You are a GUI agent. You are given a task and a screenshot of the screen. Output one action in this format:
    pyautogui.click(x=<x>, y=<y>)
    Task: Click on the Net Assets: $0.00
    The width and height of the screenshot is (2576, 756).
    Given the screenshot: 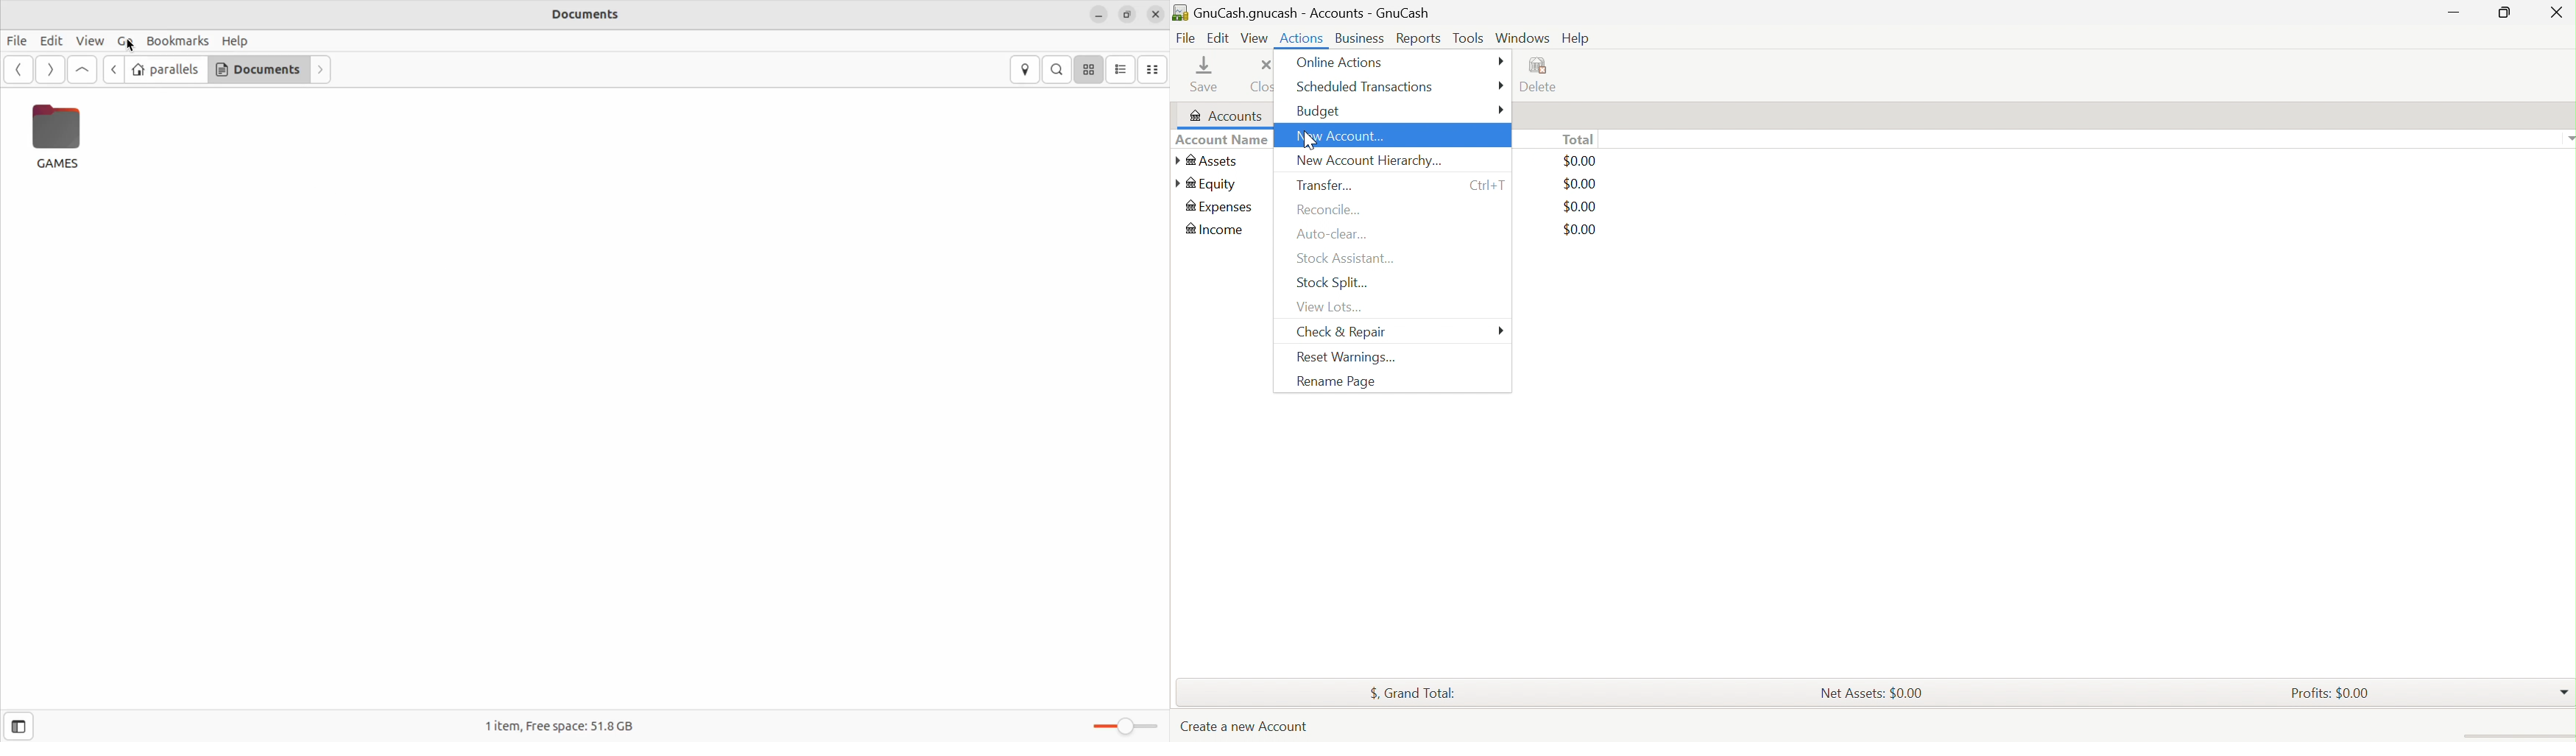 What is the action you would take?
    pyautogui.click(x=1871, y=692)
    